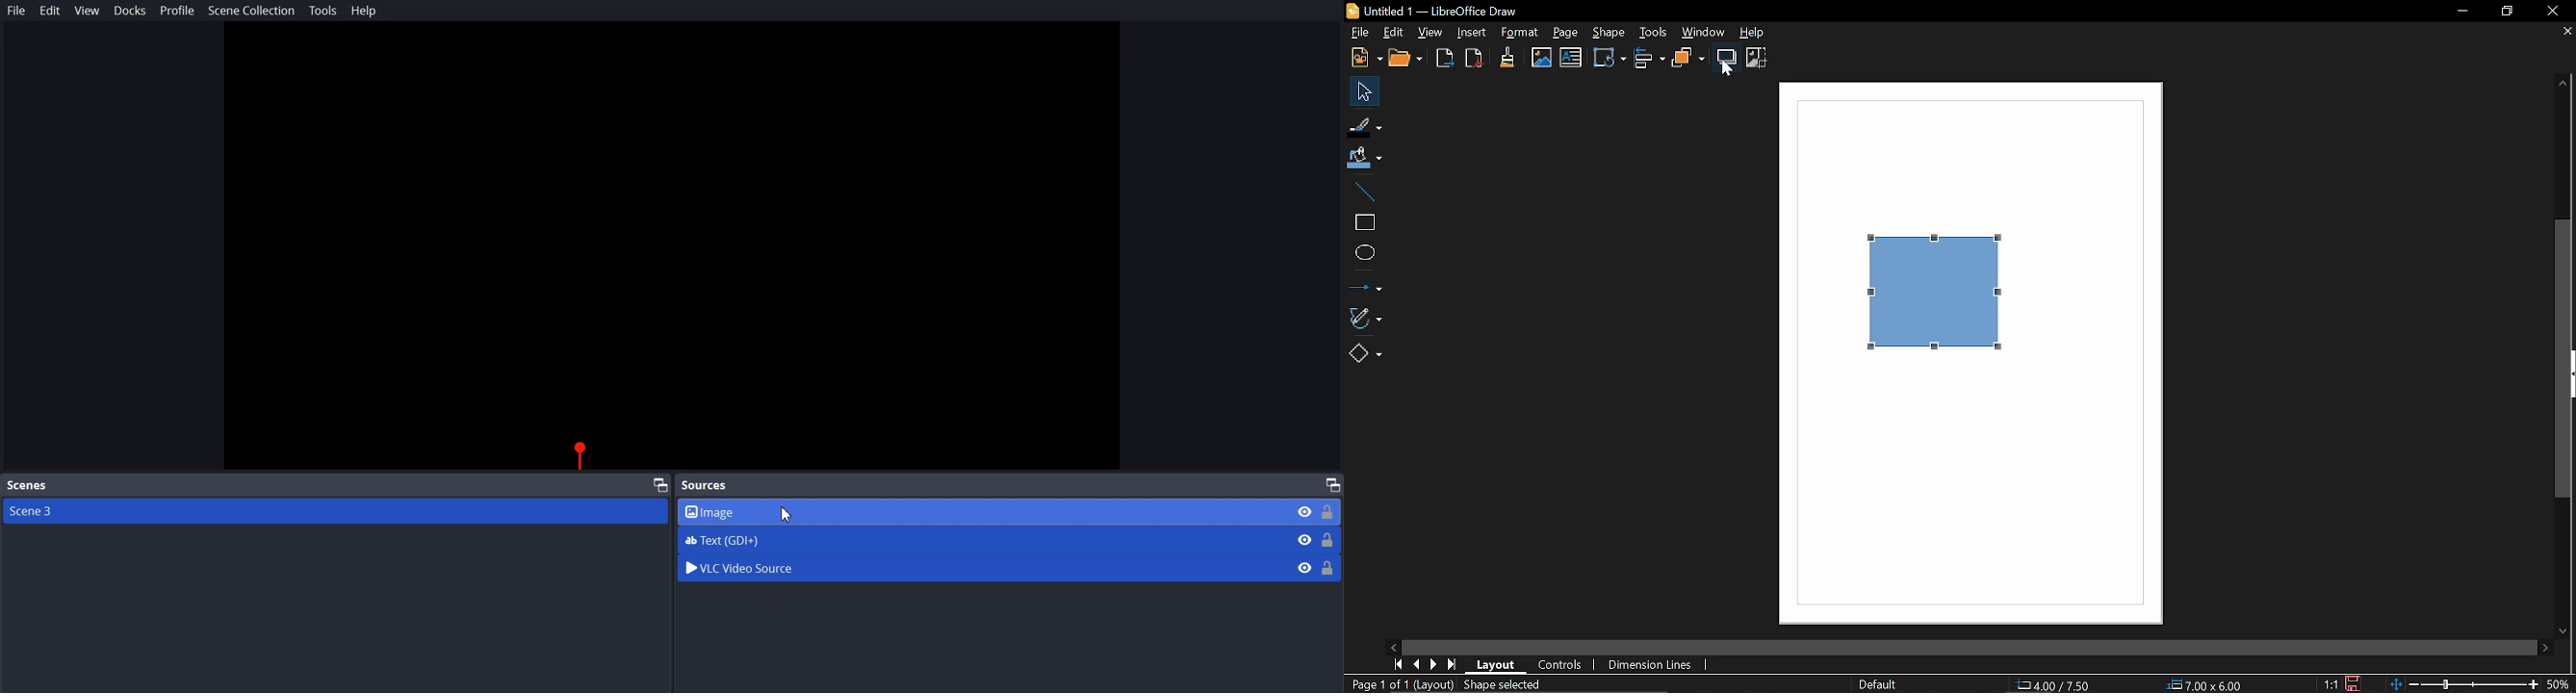 The width and height of the screenshot is (2576, 700). Describe the element at coordinates (1434, 664) in the screenshot. I see `Next page` at that location.